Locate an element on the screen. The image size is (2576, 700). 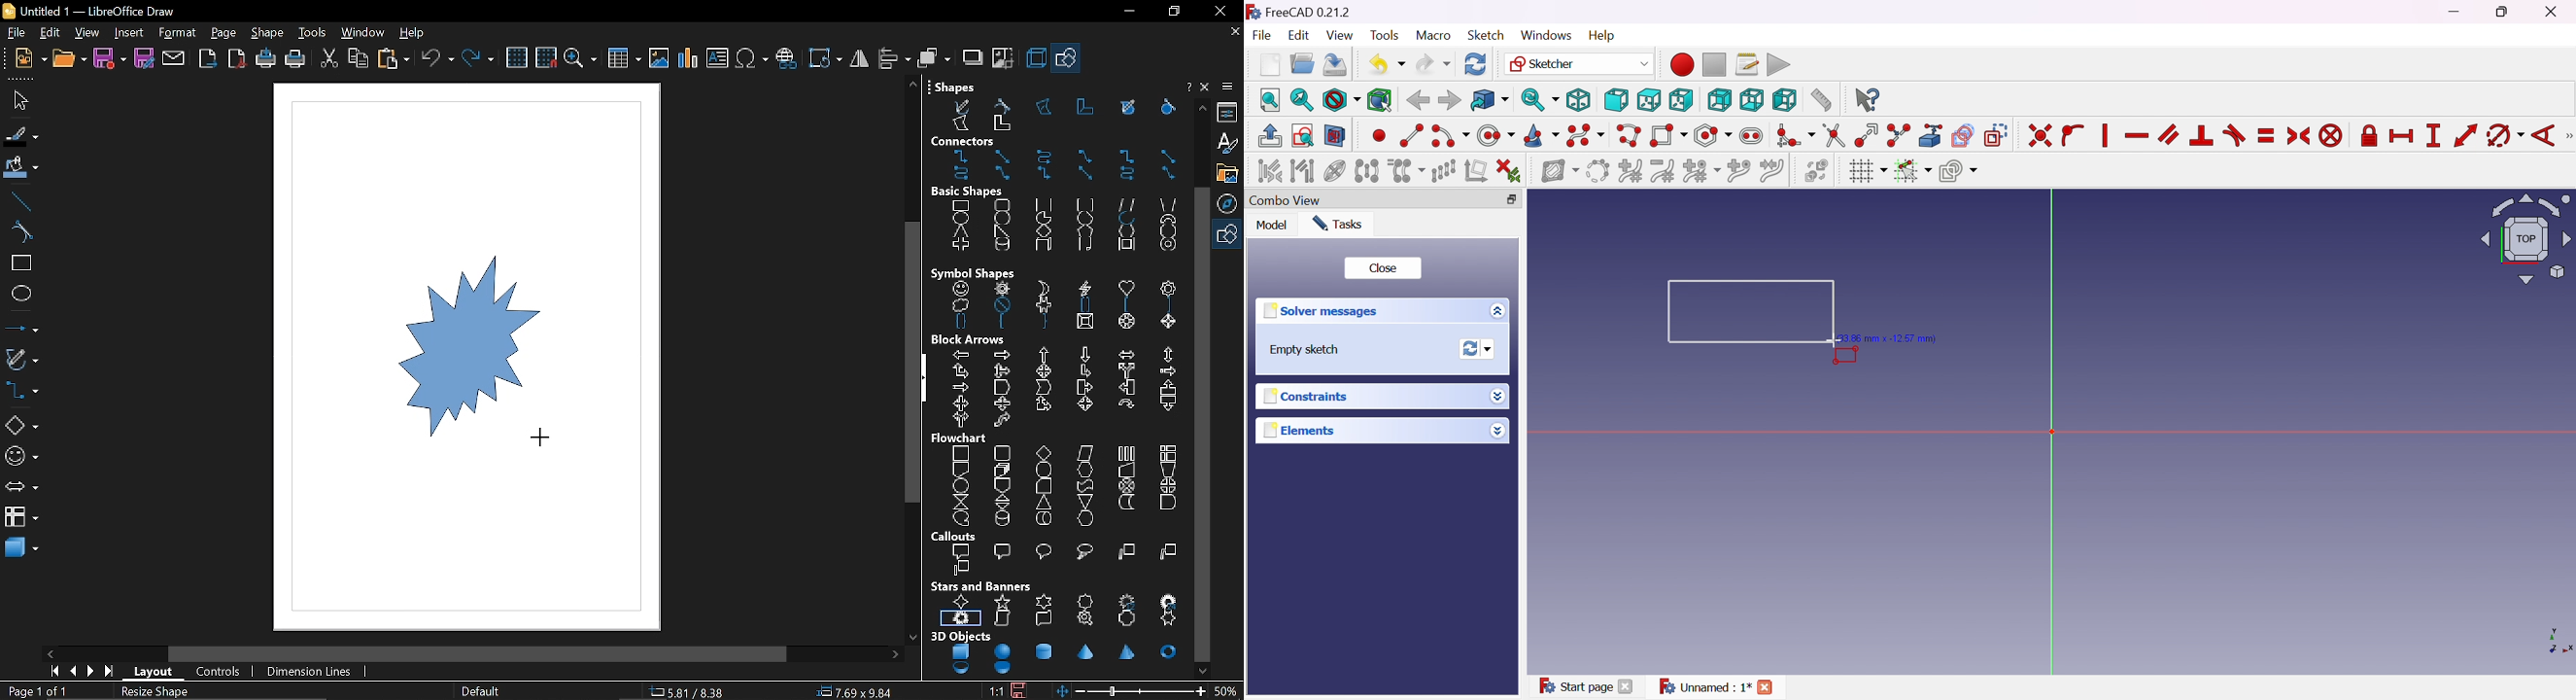
Insert chart is located at coordinates (687, 58).